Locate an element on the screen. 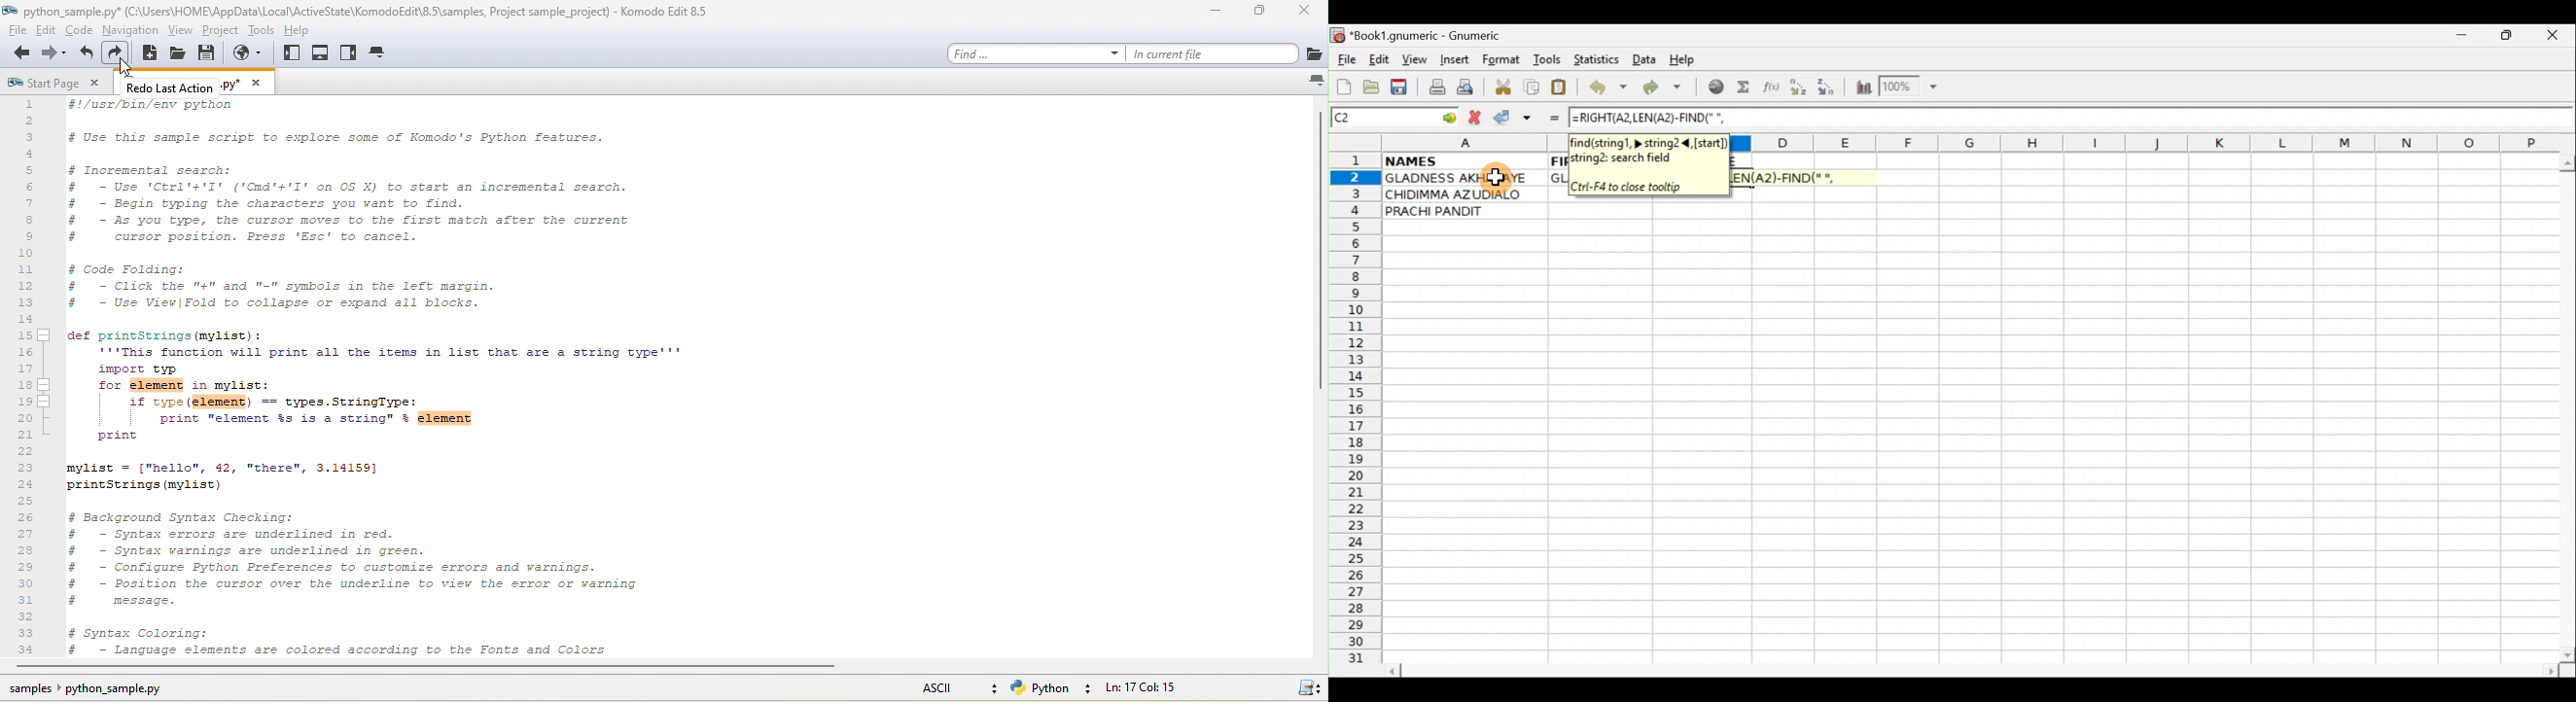  vertical scroll bar is located at coordinates (1319, 257).